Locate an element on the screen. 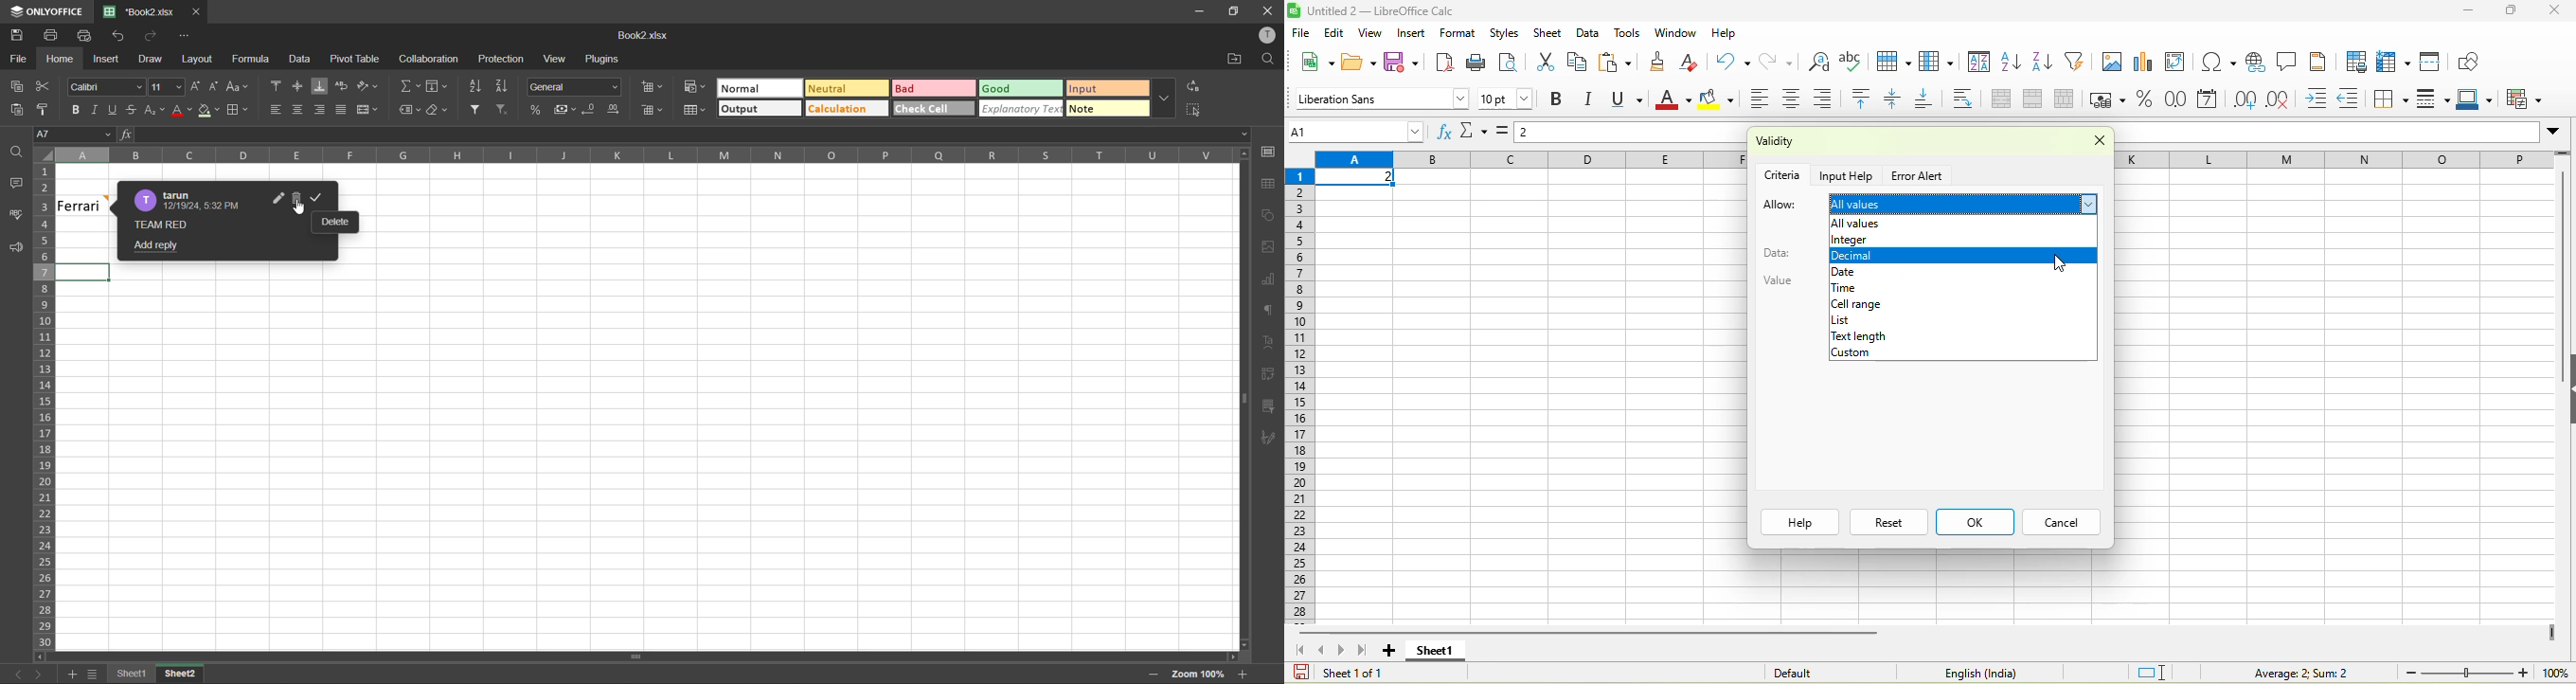 This screenshot has width=2576, height=700. font style is located at coordinates (106, 88).